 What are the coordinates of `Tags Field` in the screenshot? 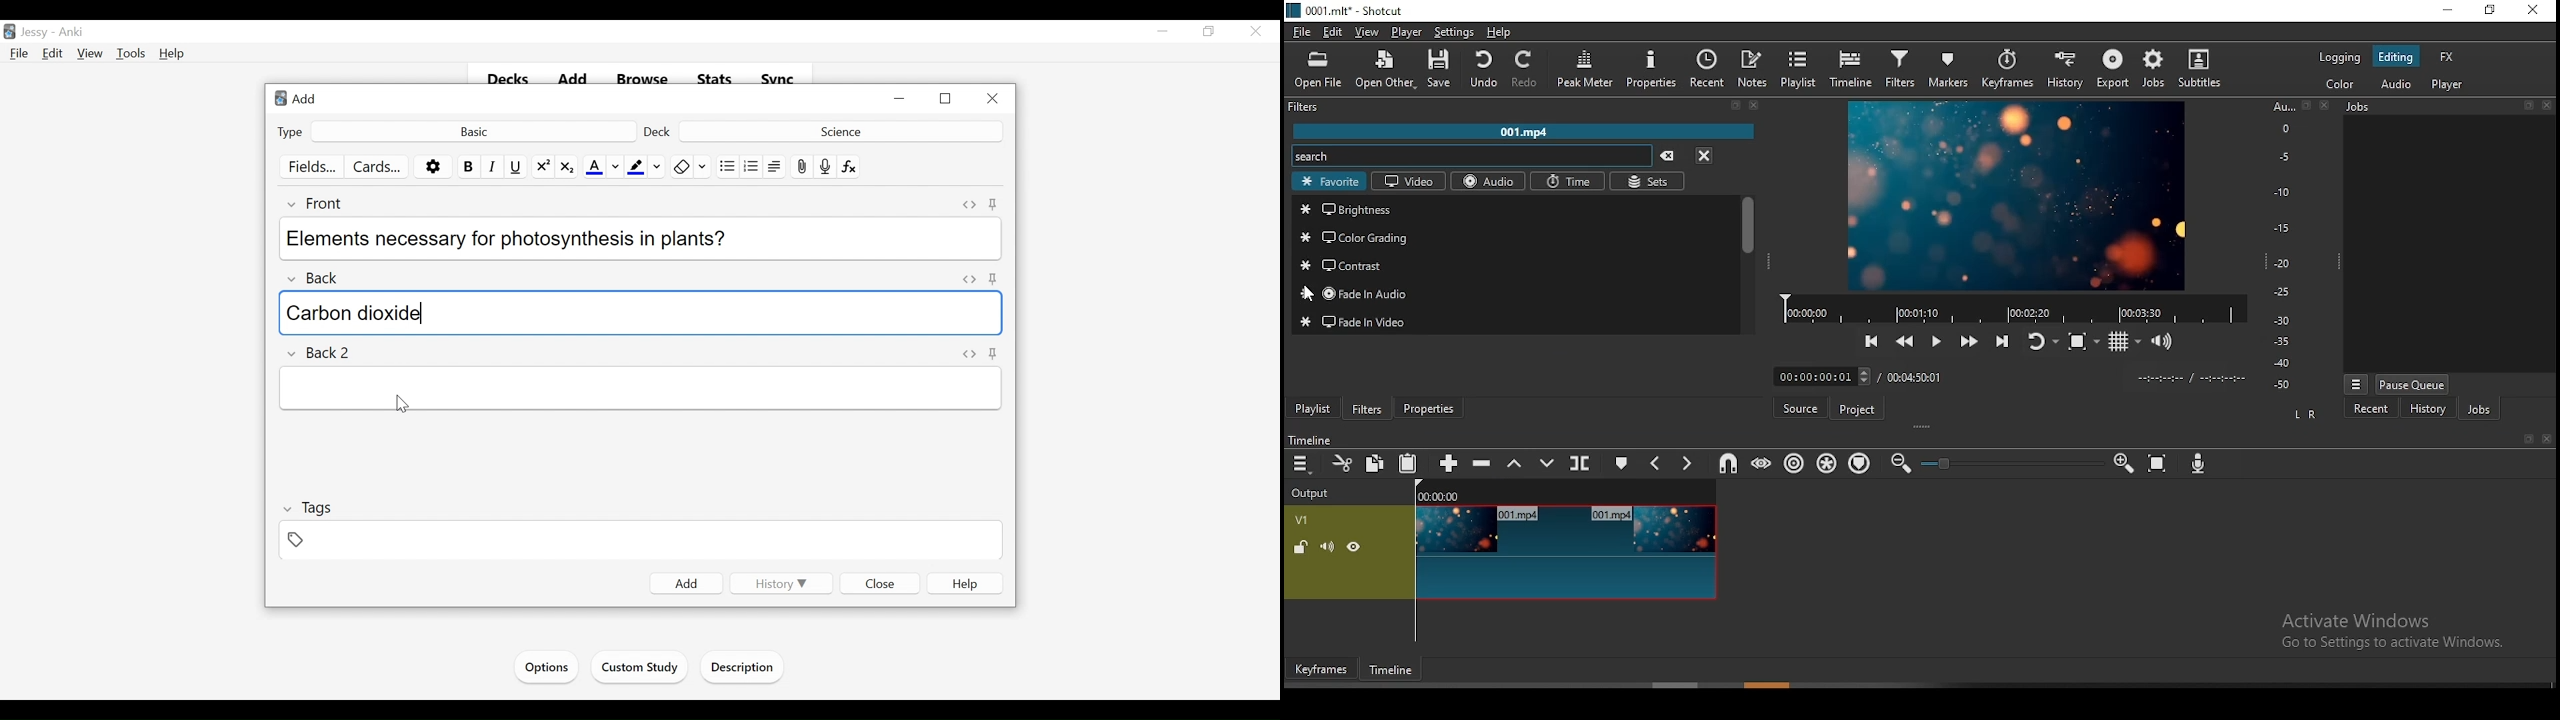 It's located at (642, 541).